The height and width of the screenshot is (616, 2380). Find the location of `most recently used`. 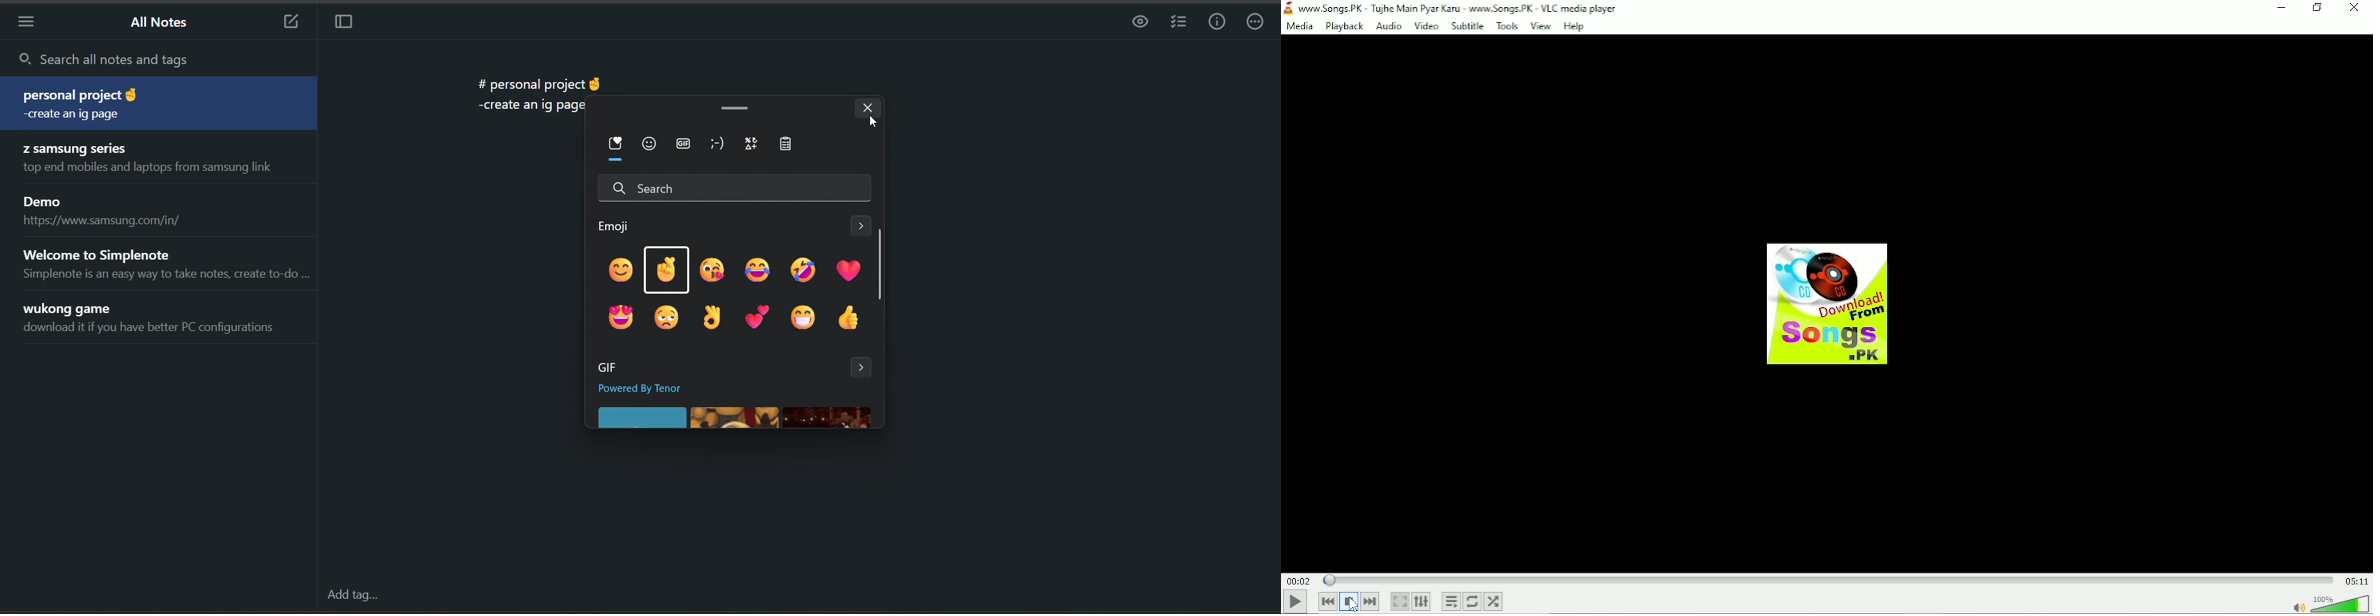

most recently used is located at coordinates (615, 147).